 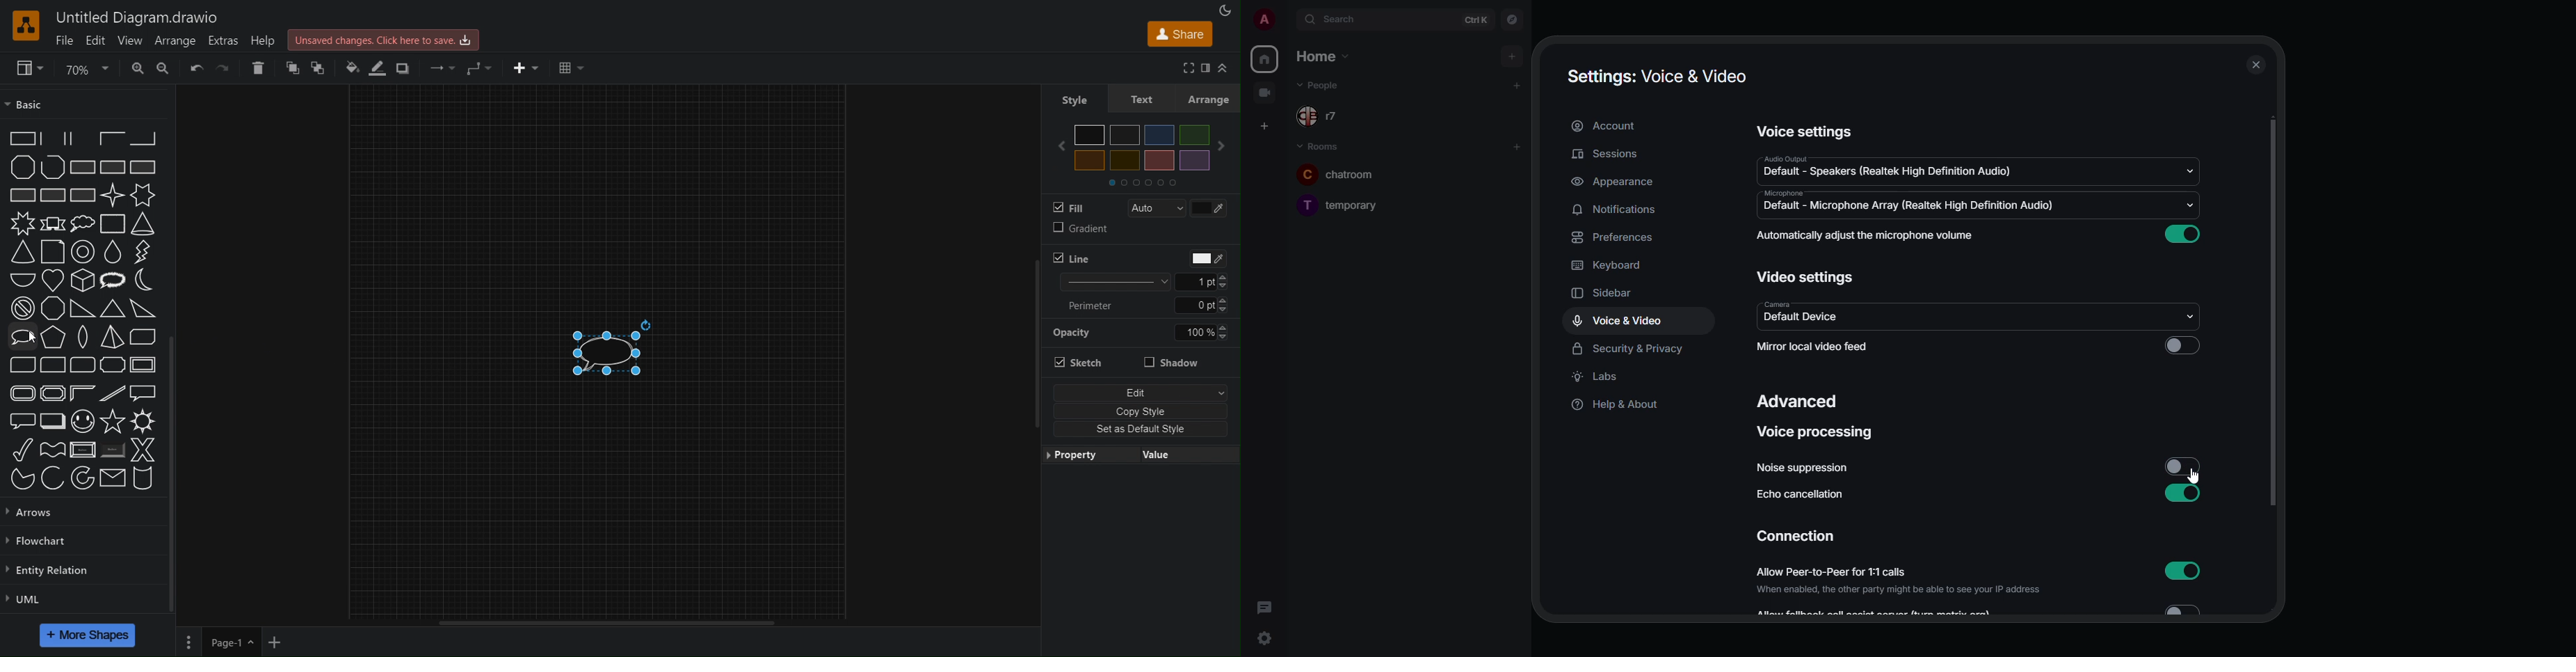 I want to click on Appearance, so click(x=1227, y=11).